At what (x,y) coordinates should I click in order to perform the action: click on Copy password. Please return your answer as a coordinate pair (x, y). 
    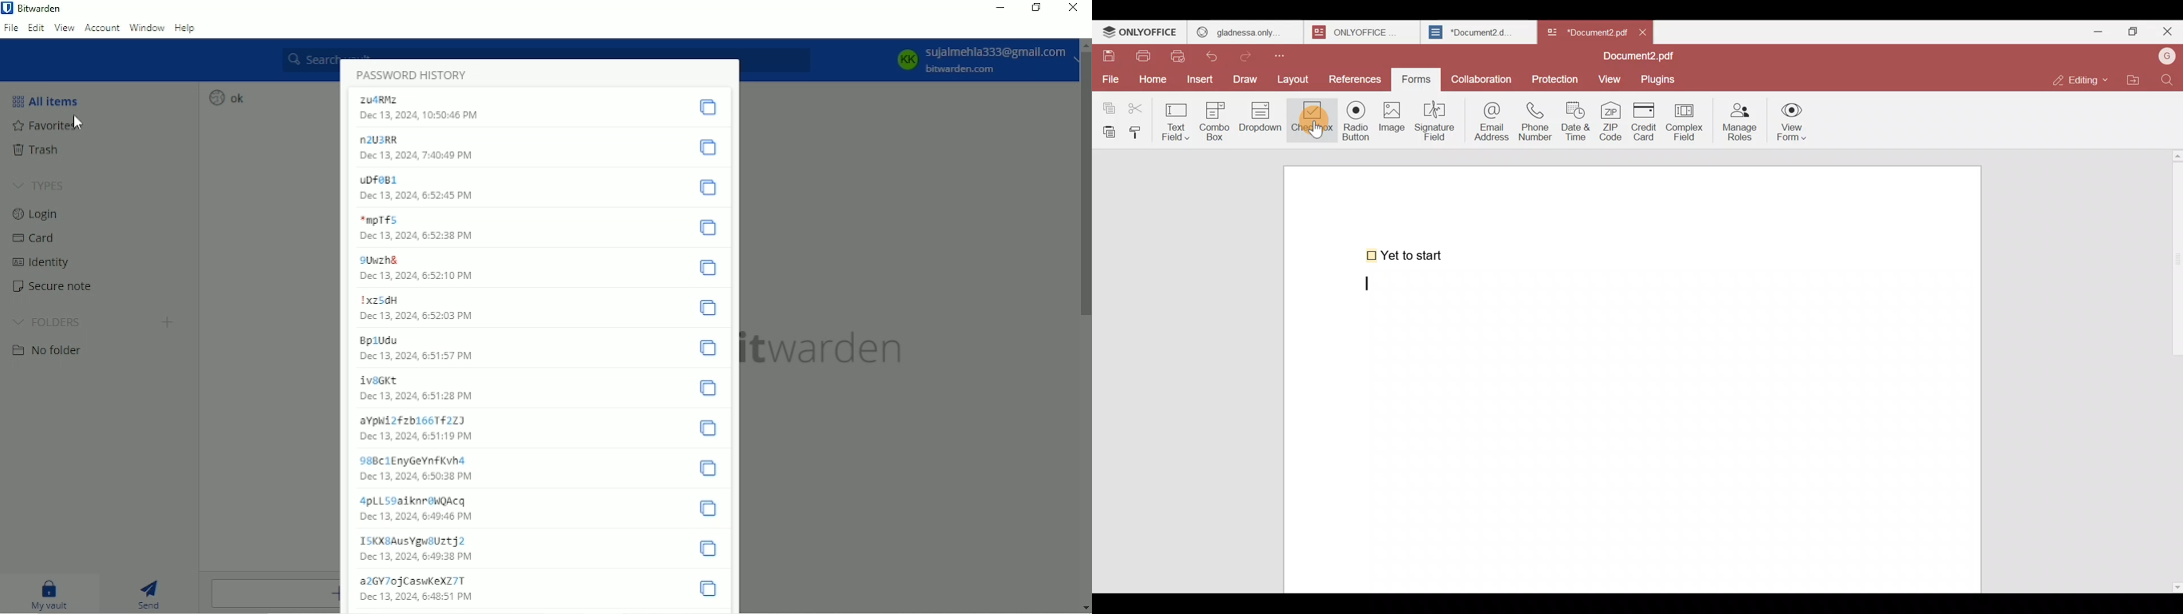
    Looking at the image, I should click on (707, 349).